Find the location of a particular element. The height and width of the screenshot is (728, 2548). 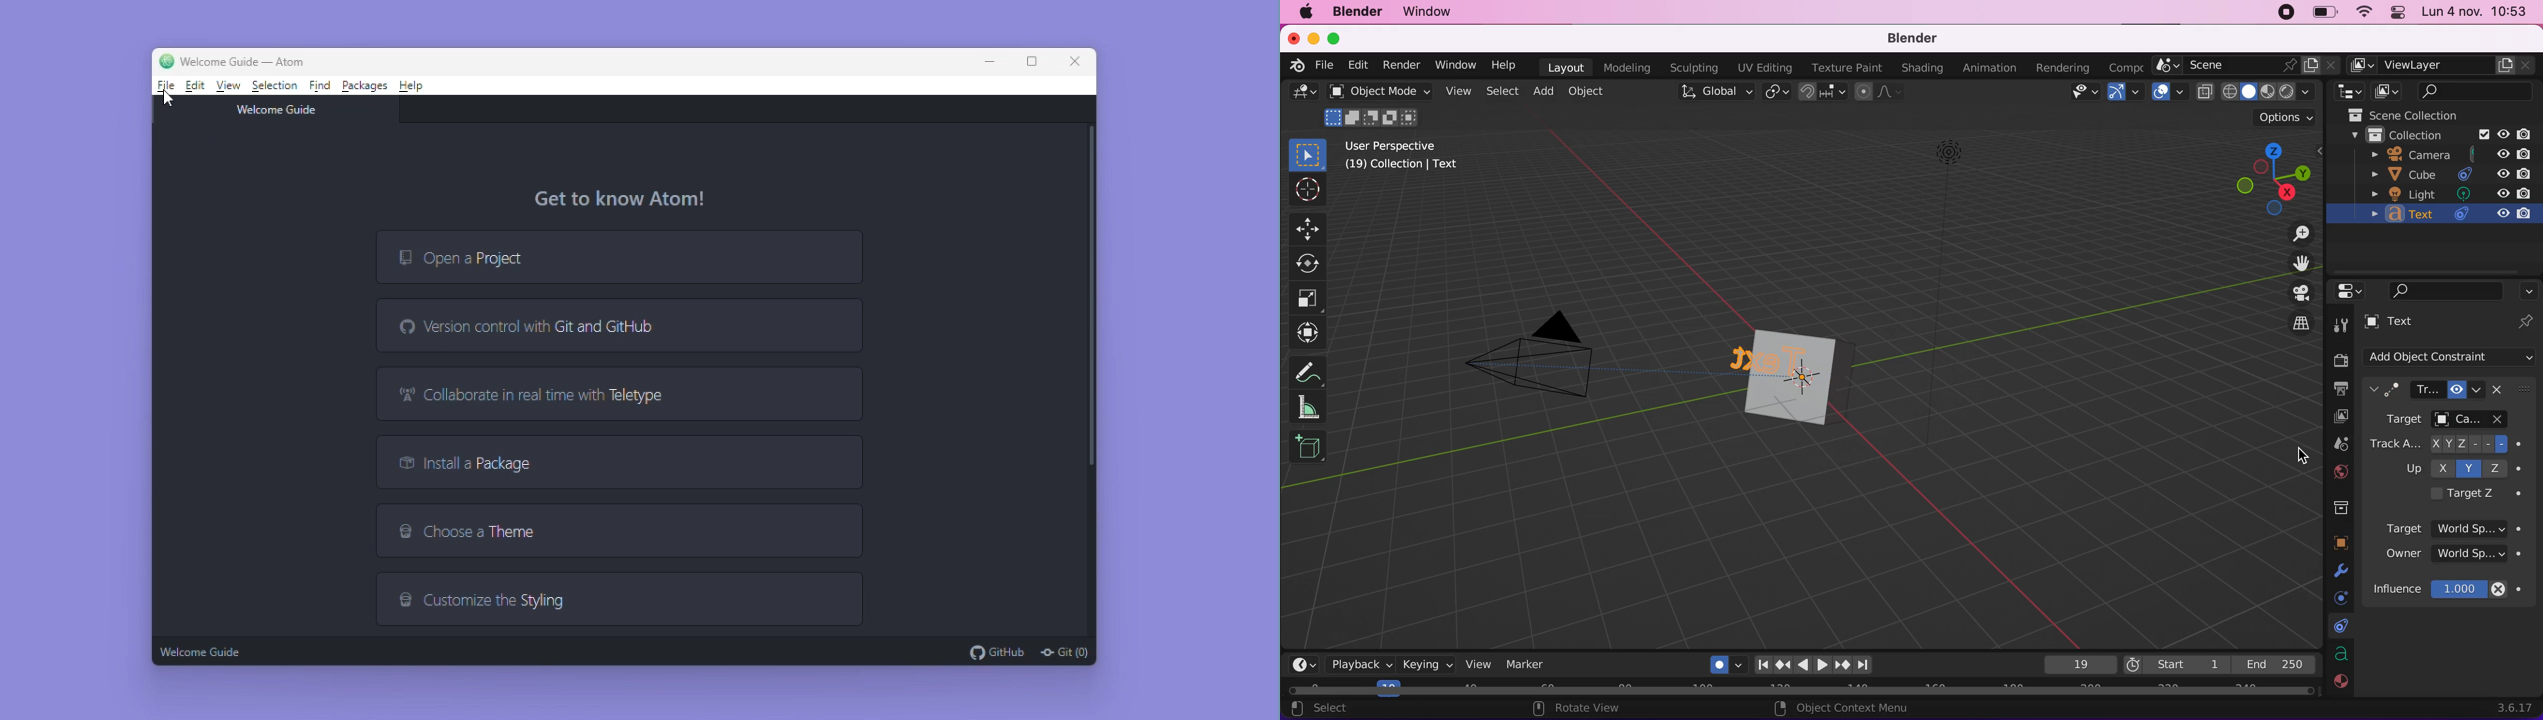

recording stopped is located at coordinates (2282, 13).